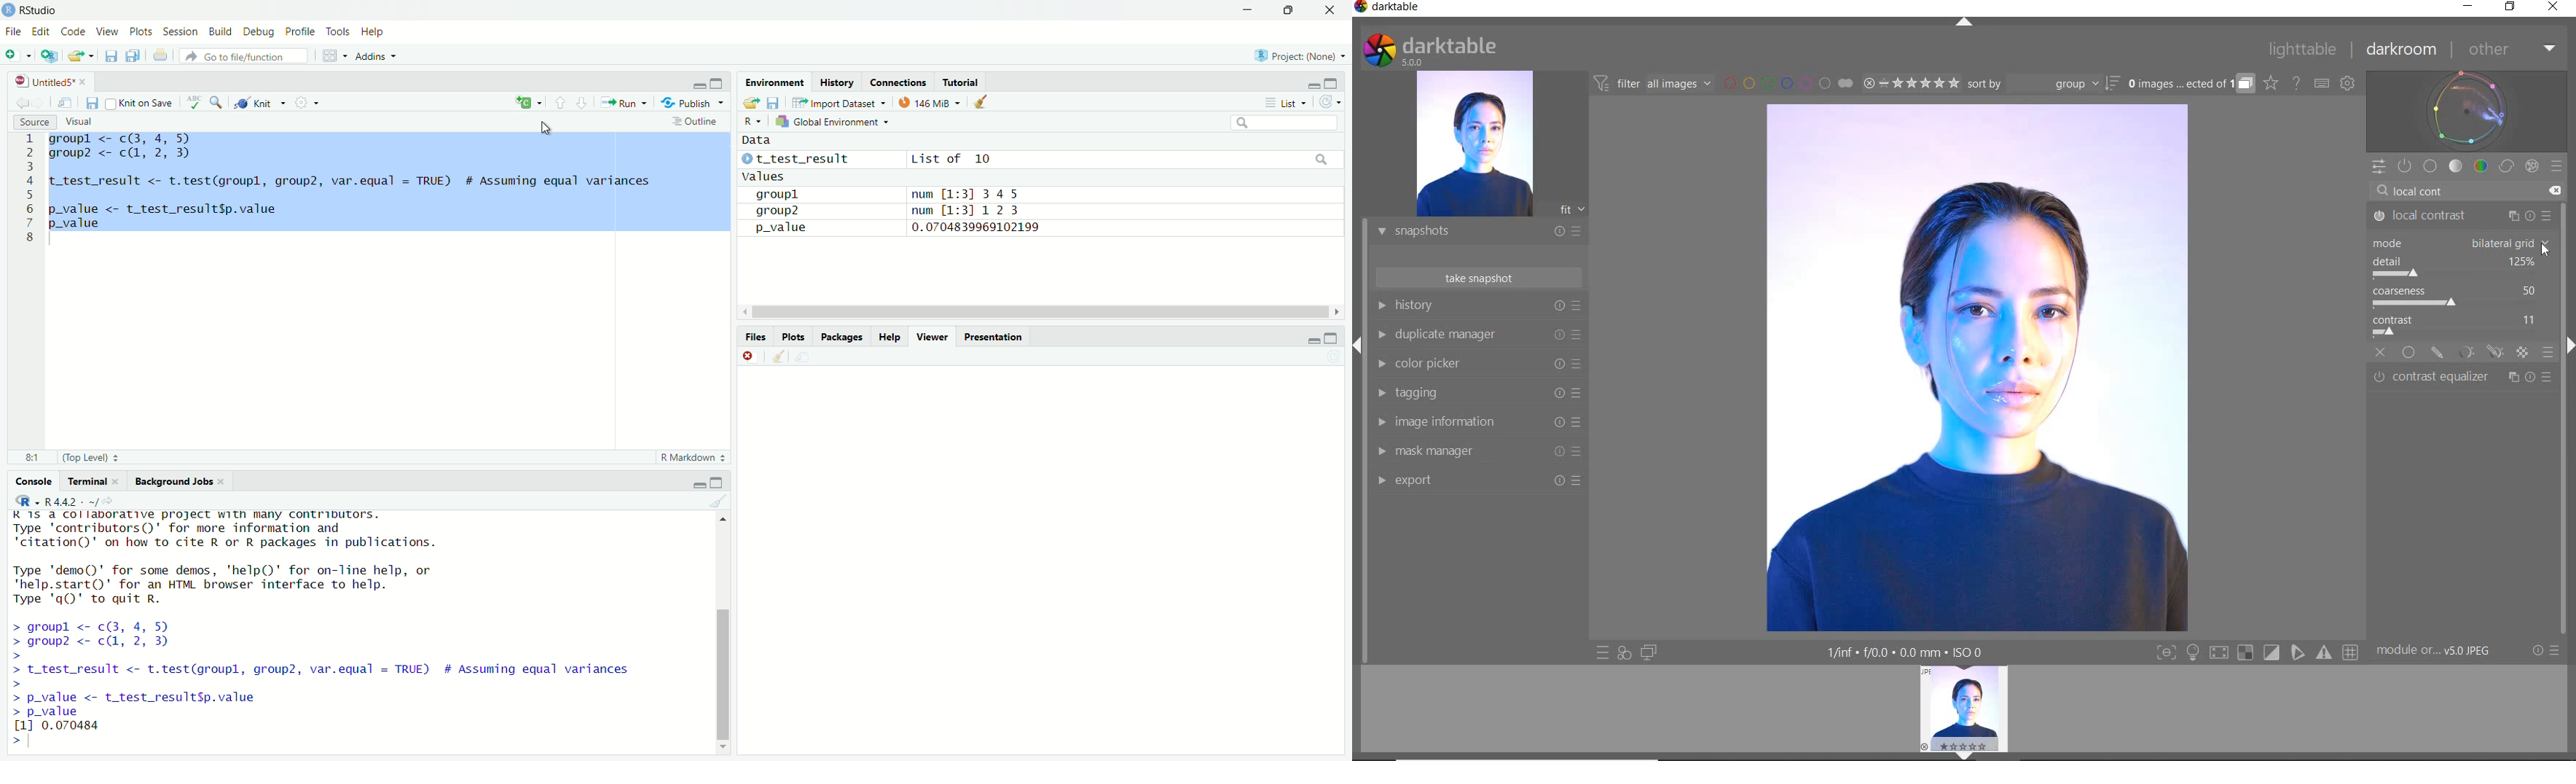  What do you see at coordinates (337, 621) in the screenshot?
I see `FIST. Sv wey Wimpey avs

R is free software and comes with ABSOLUTELY NO WARRANTY.

You are welcome to redistribute it under certain conditions.

Type 'license()' or 'licence()' for distribution details.
Natural language support but running in an English locale

R is a collaborative project with many contributors.

Type 'contributors()' for more information and

'citation()' on how to cite R or R packages in publications.

Type 'demo()' for some demos, 'help()' for on-Tine help, or

"help.start()' for an HTML browser interface to help.

Type 'qQ)' to quit R.` at bounding box center [337, 621].